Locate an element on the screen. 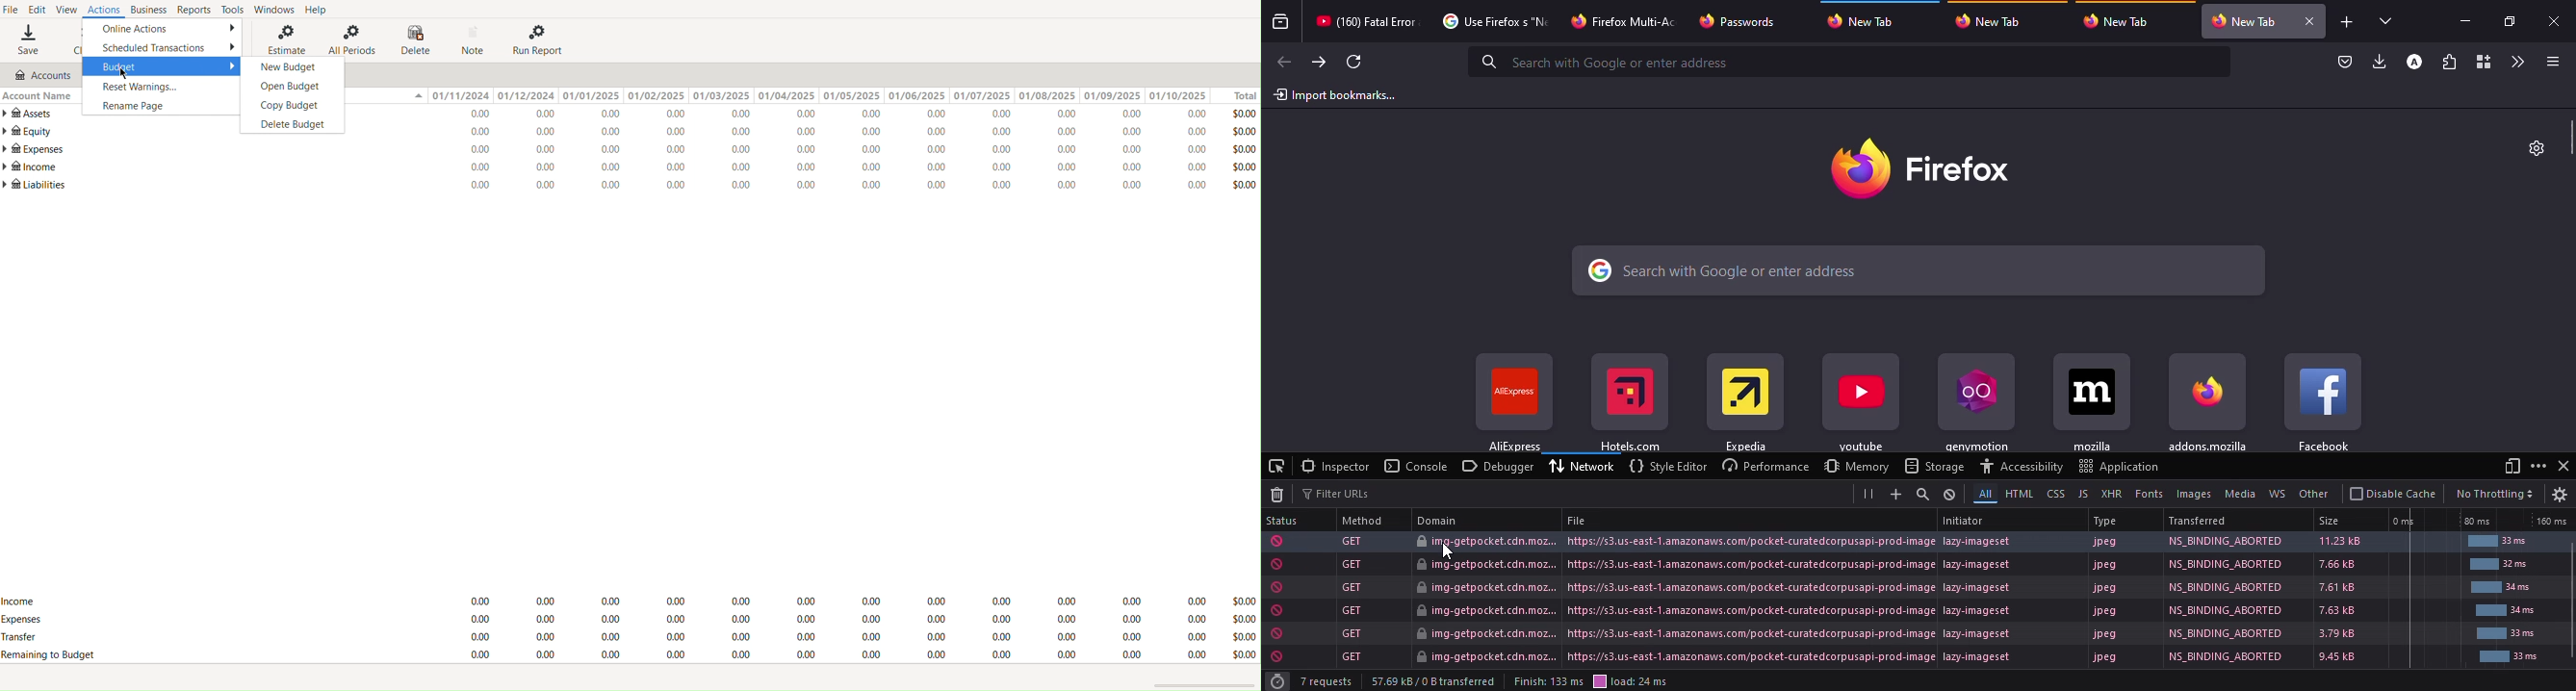  select is located at coordinates (2389, 21).